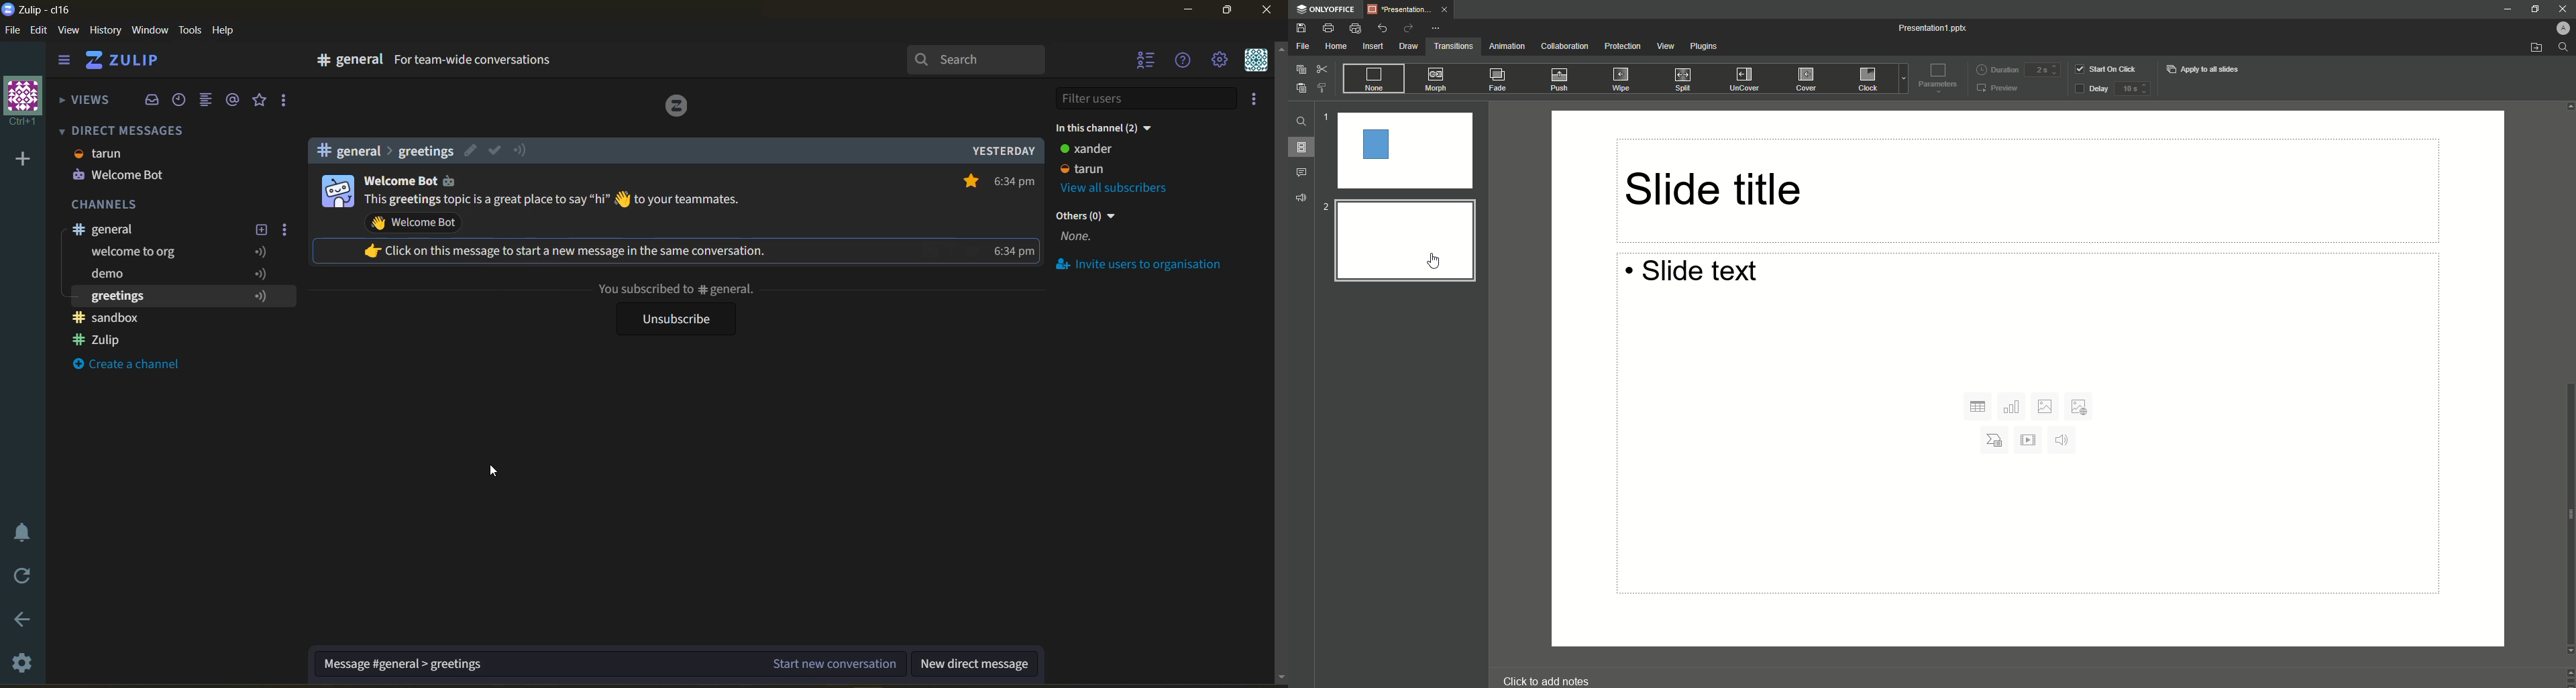 This screenshot has height=700, width=2576. I want to click on window, so click(152, 31).